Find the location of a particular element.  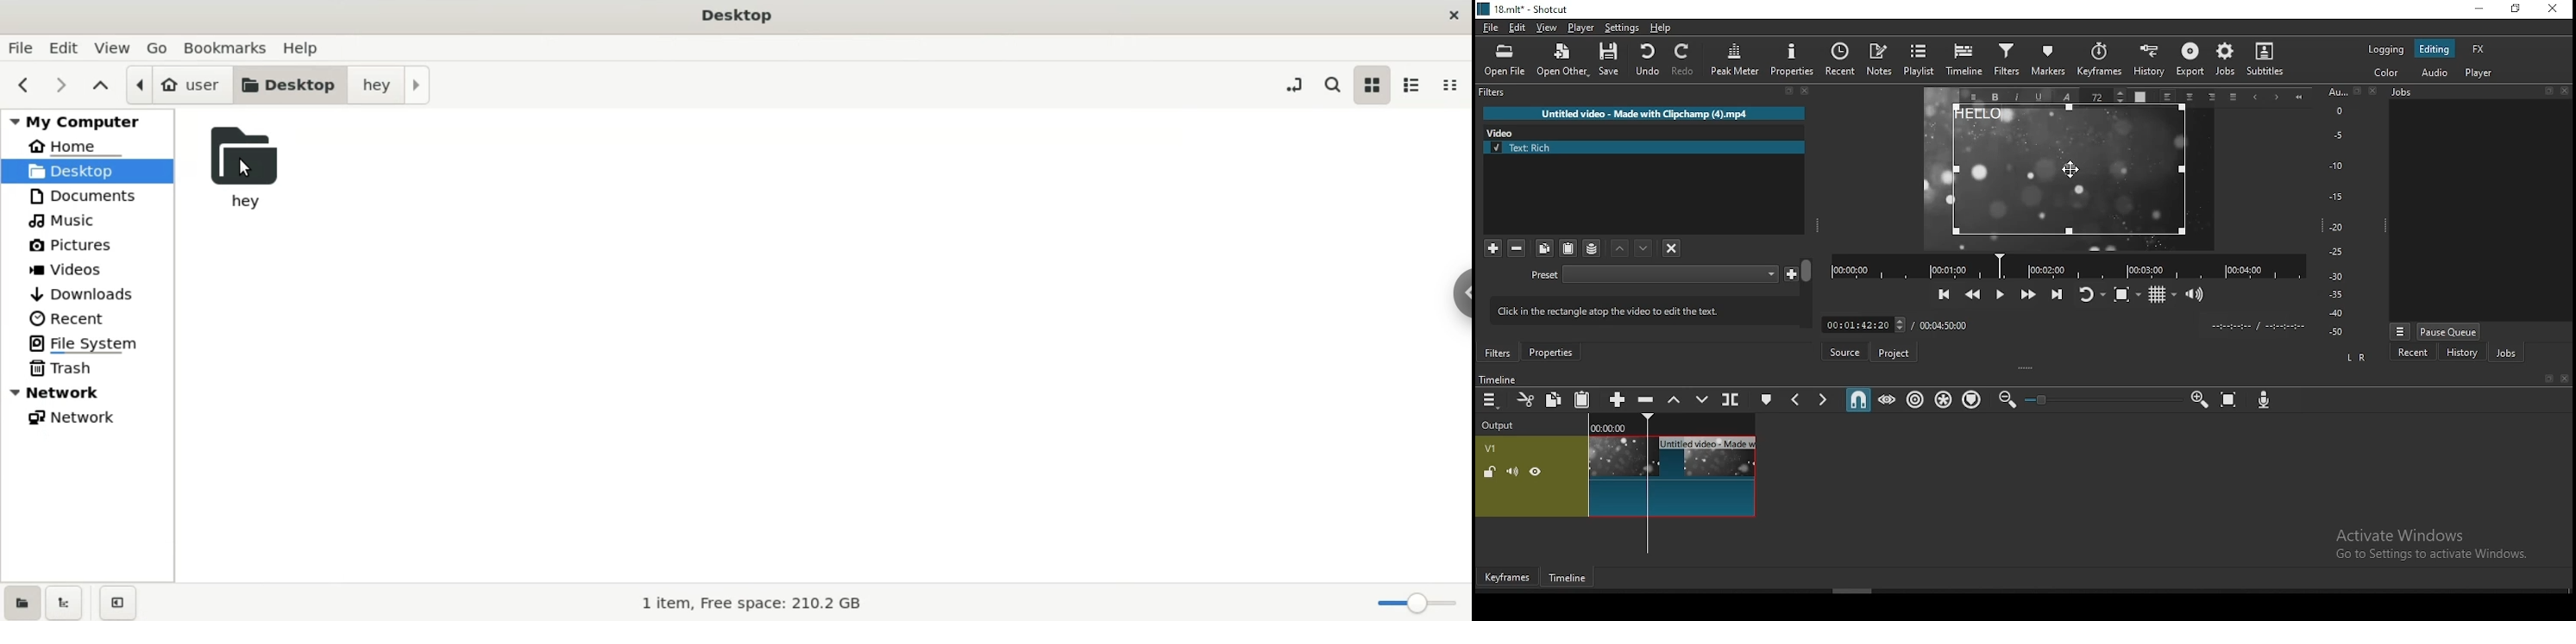

create/edit marker is located at coordinates (1764, 398).